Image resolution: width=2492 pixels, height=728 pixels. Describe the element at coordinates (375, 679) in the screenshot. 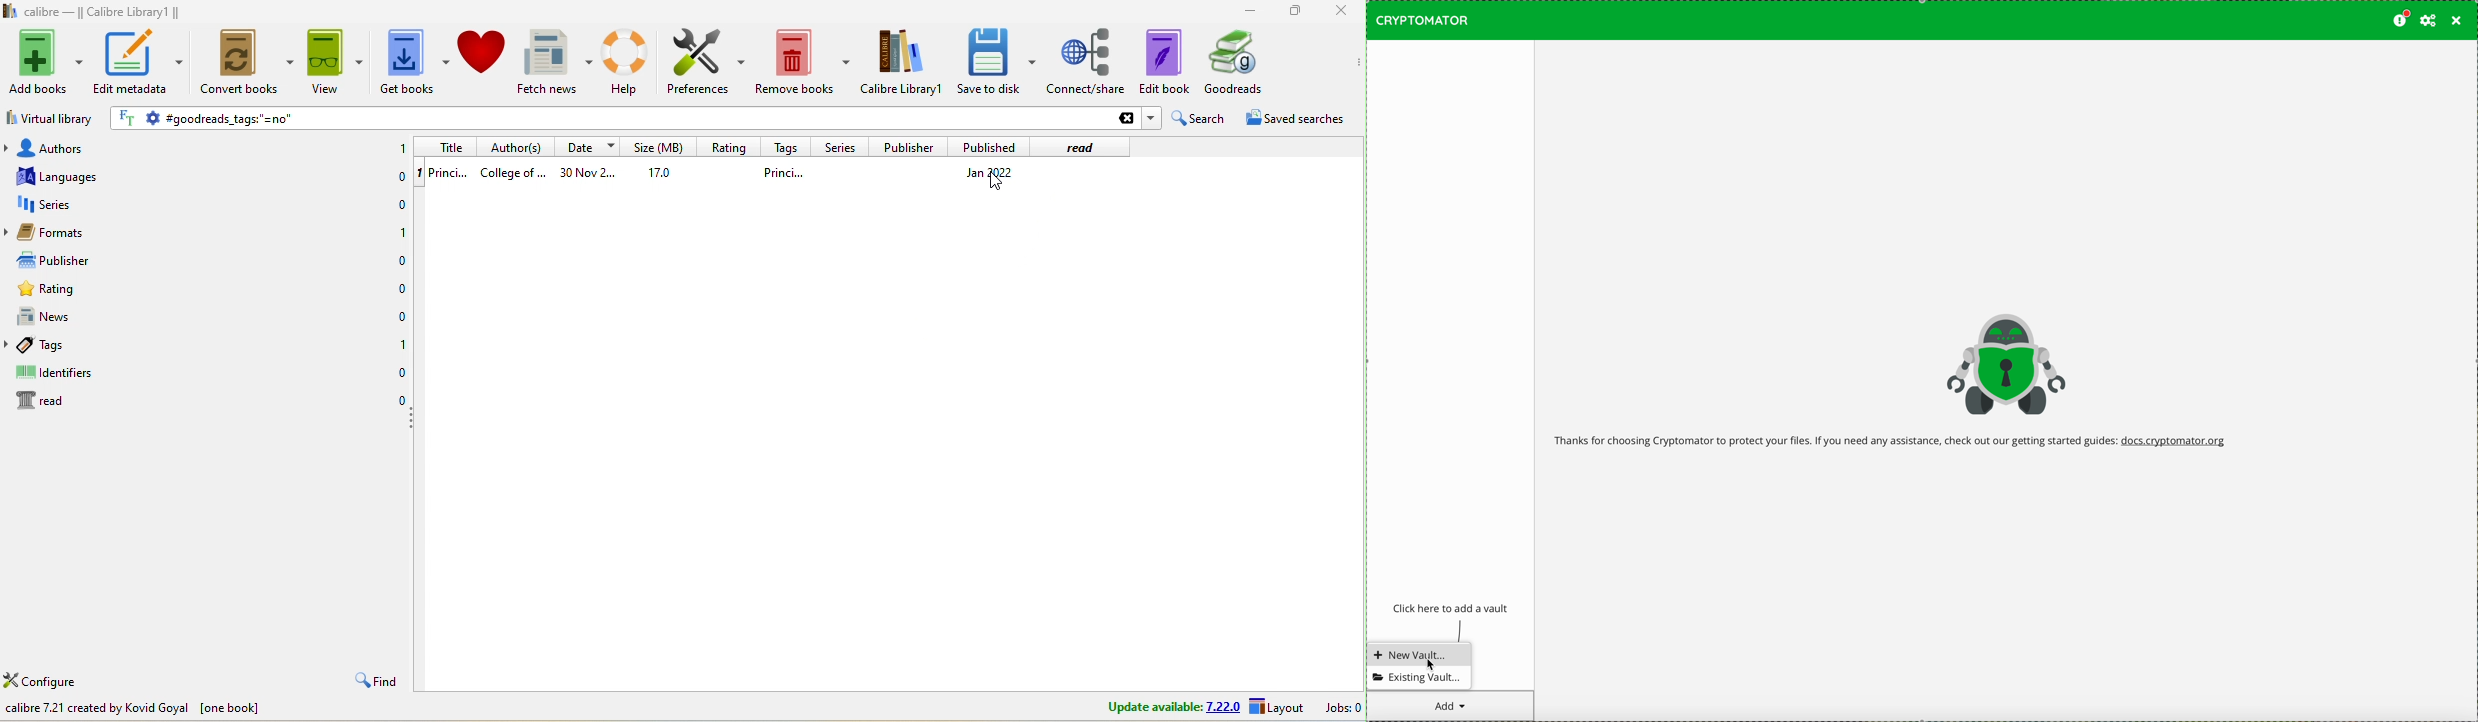

I see `find` at that location.